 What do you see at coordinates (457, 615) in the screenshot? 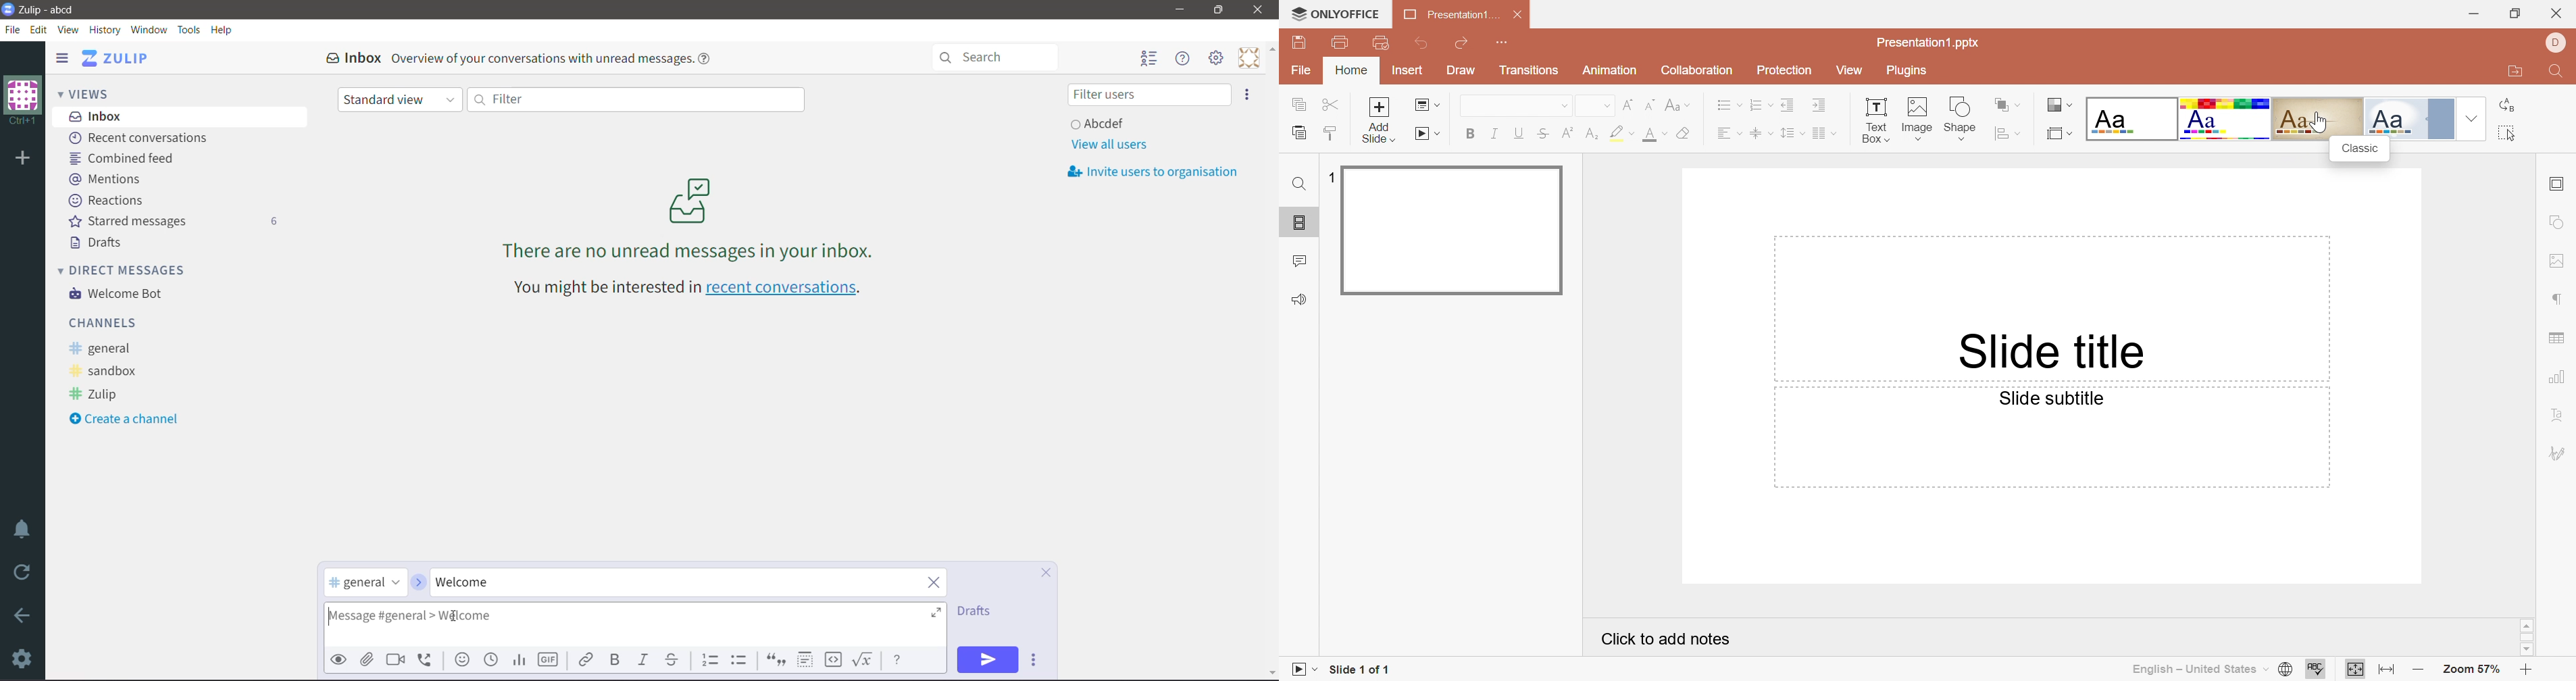
I see `Typing Cursor` at bounding box center [457, 615].